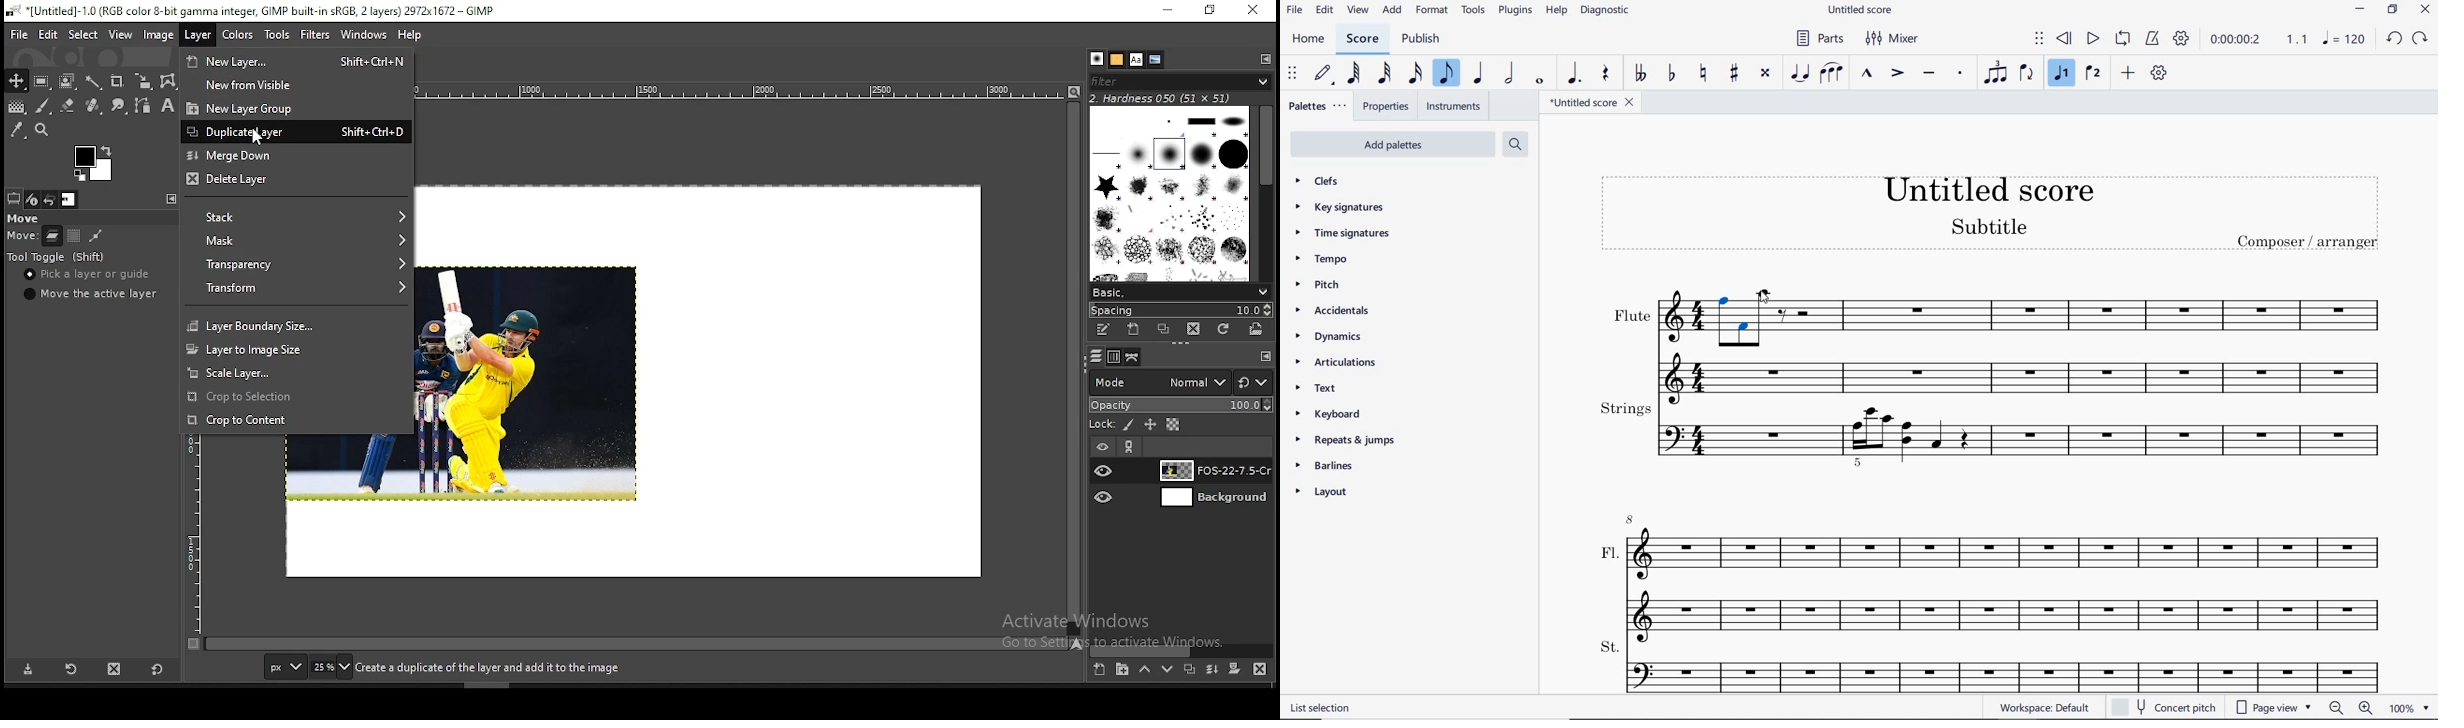  What do you see at coordinates (295, 241) in the screenshot?
I see `mask` at bounding box center [295, 241].